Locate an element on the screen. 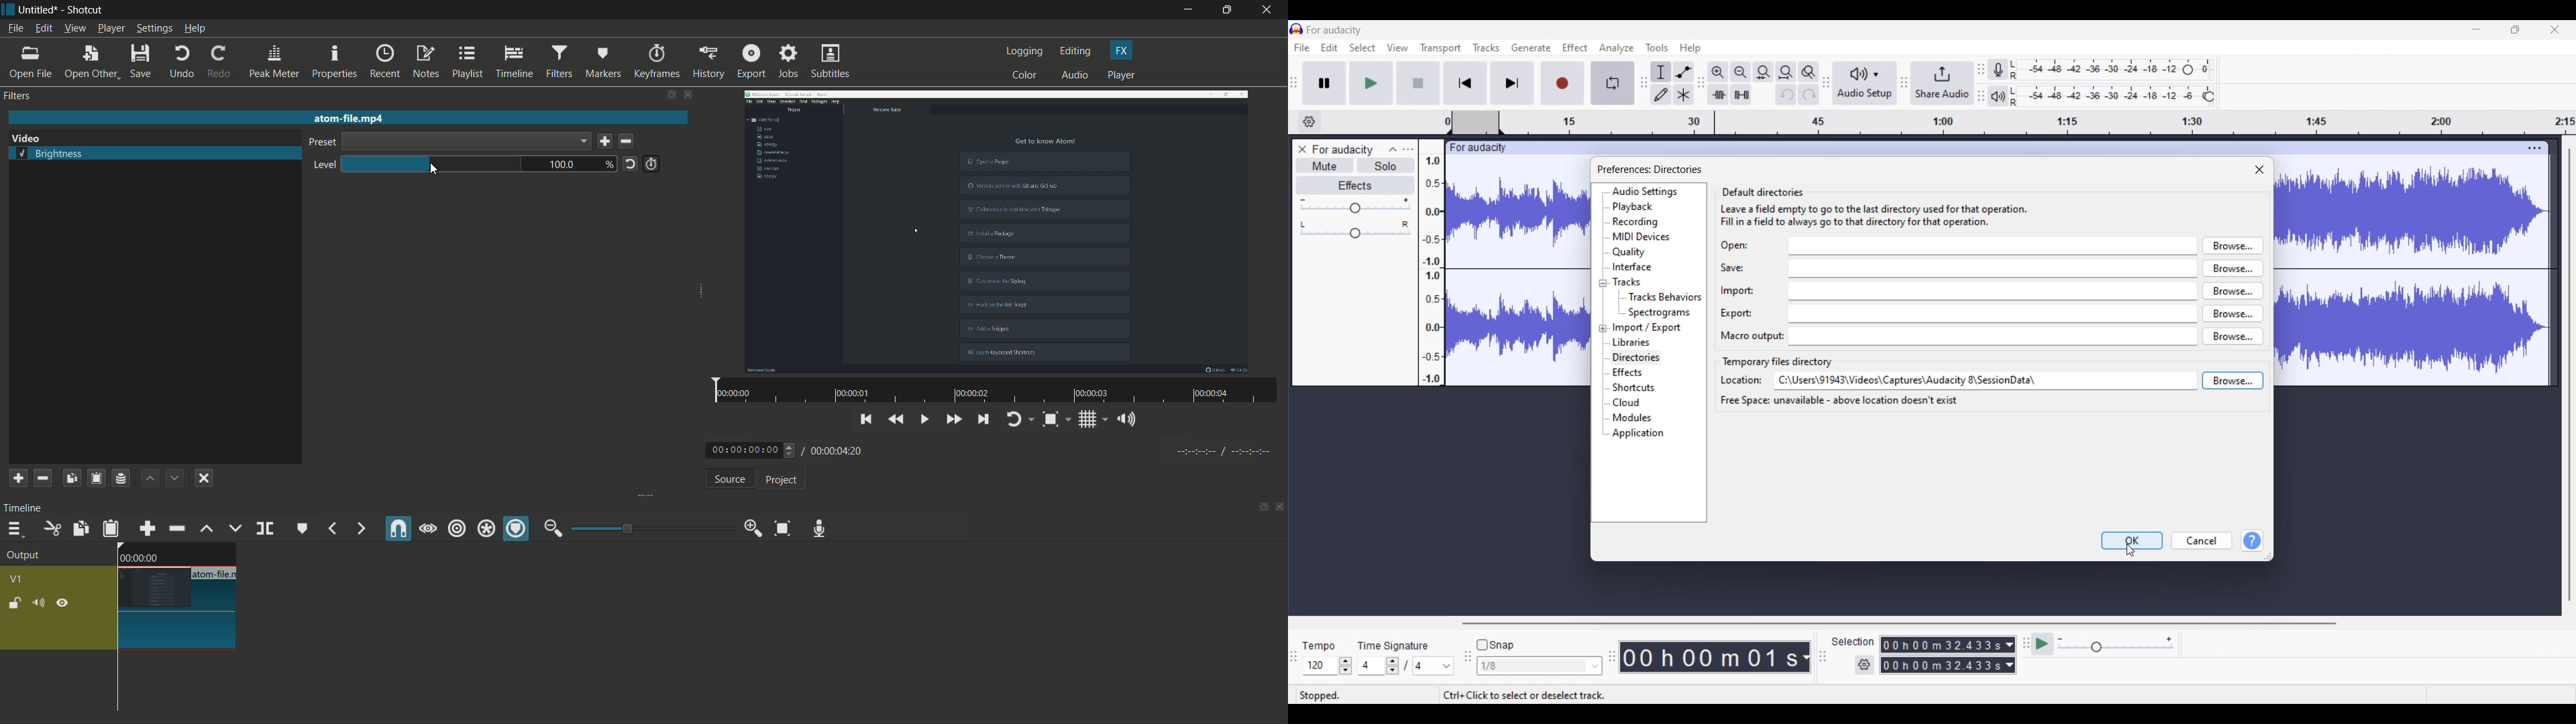 The image size is (2576, 728). record audio is located at coordinates (816, 528).